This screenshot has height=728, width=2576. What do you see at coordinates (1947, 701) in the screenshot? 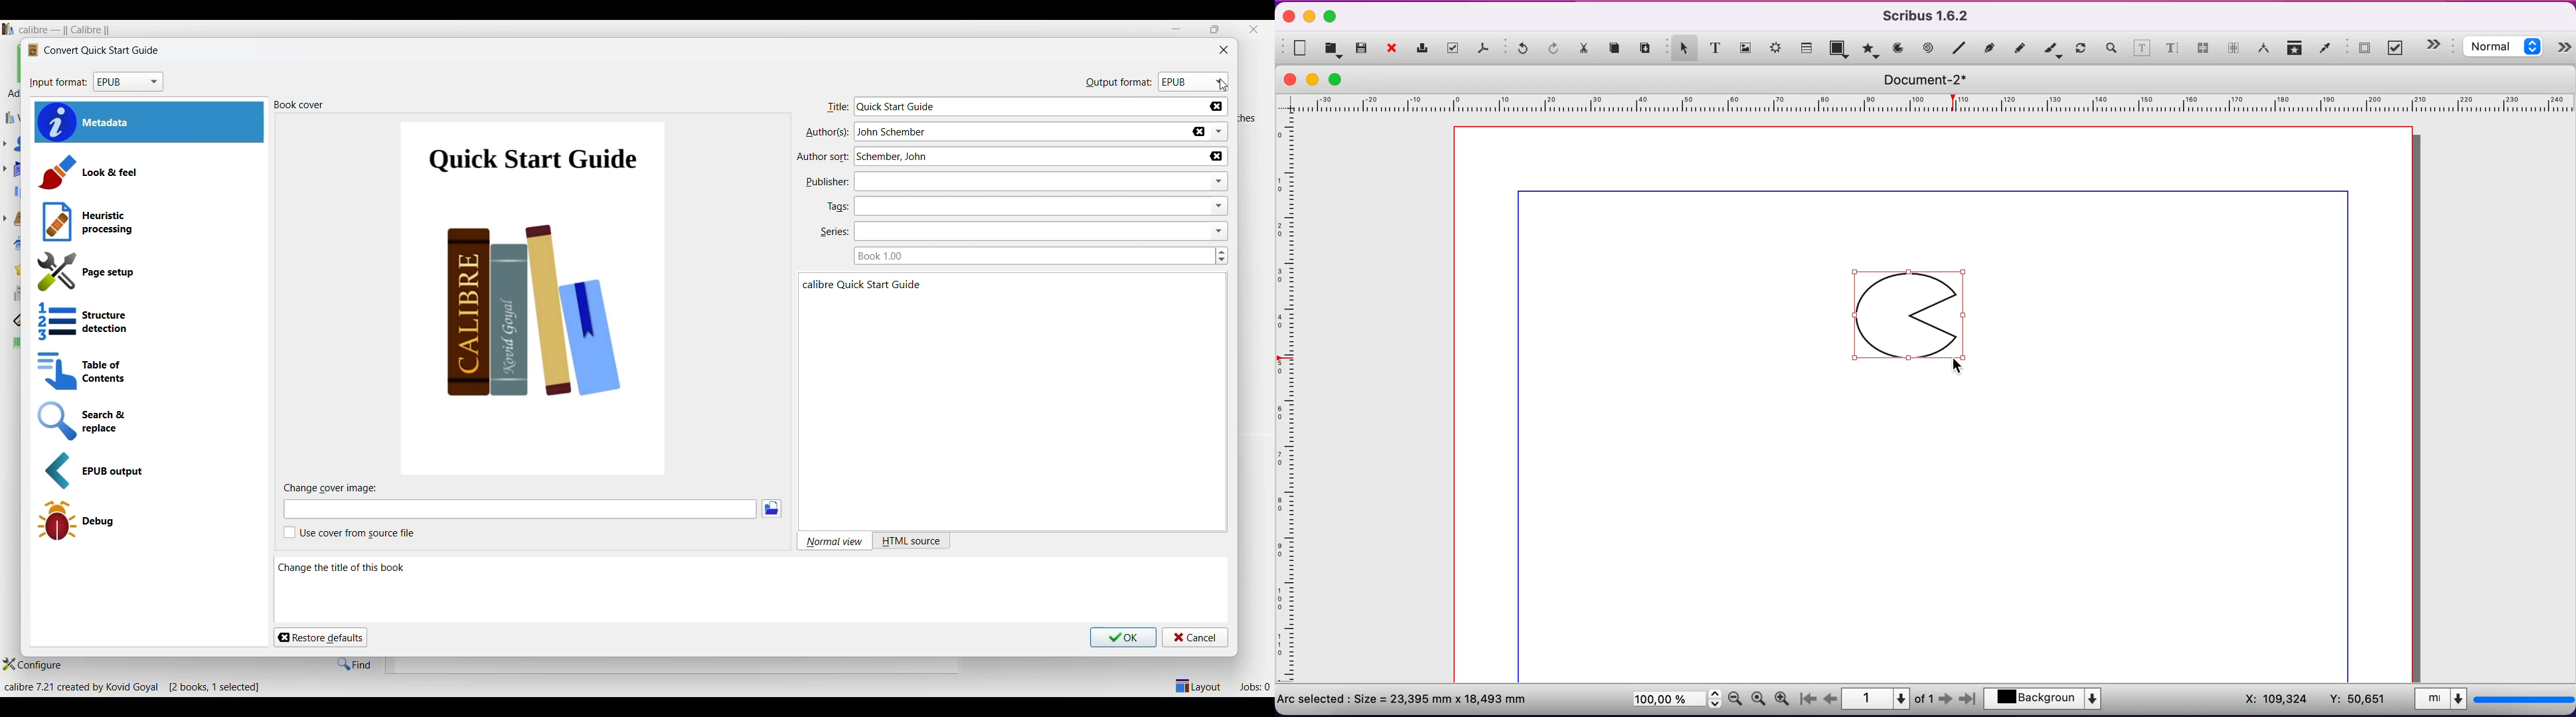
I see `go to the next page` at bounding box center [1947, 701].